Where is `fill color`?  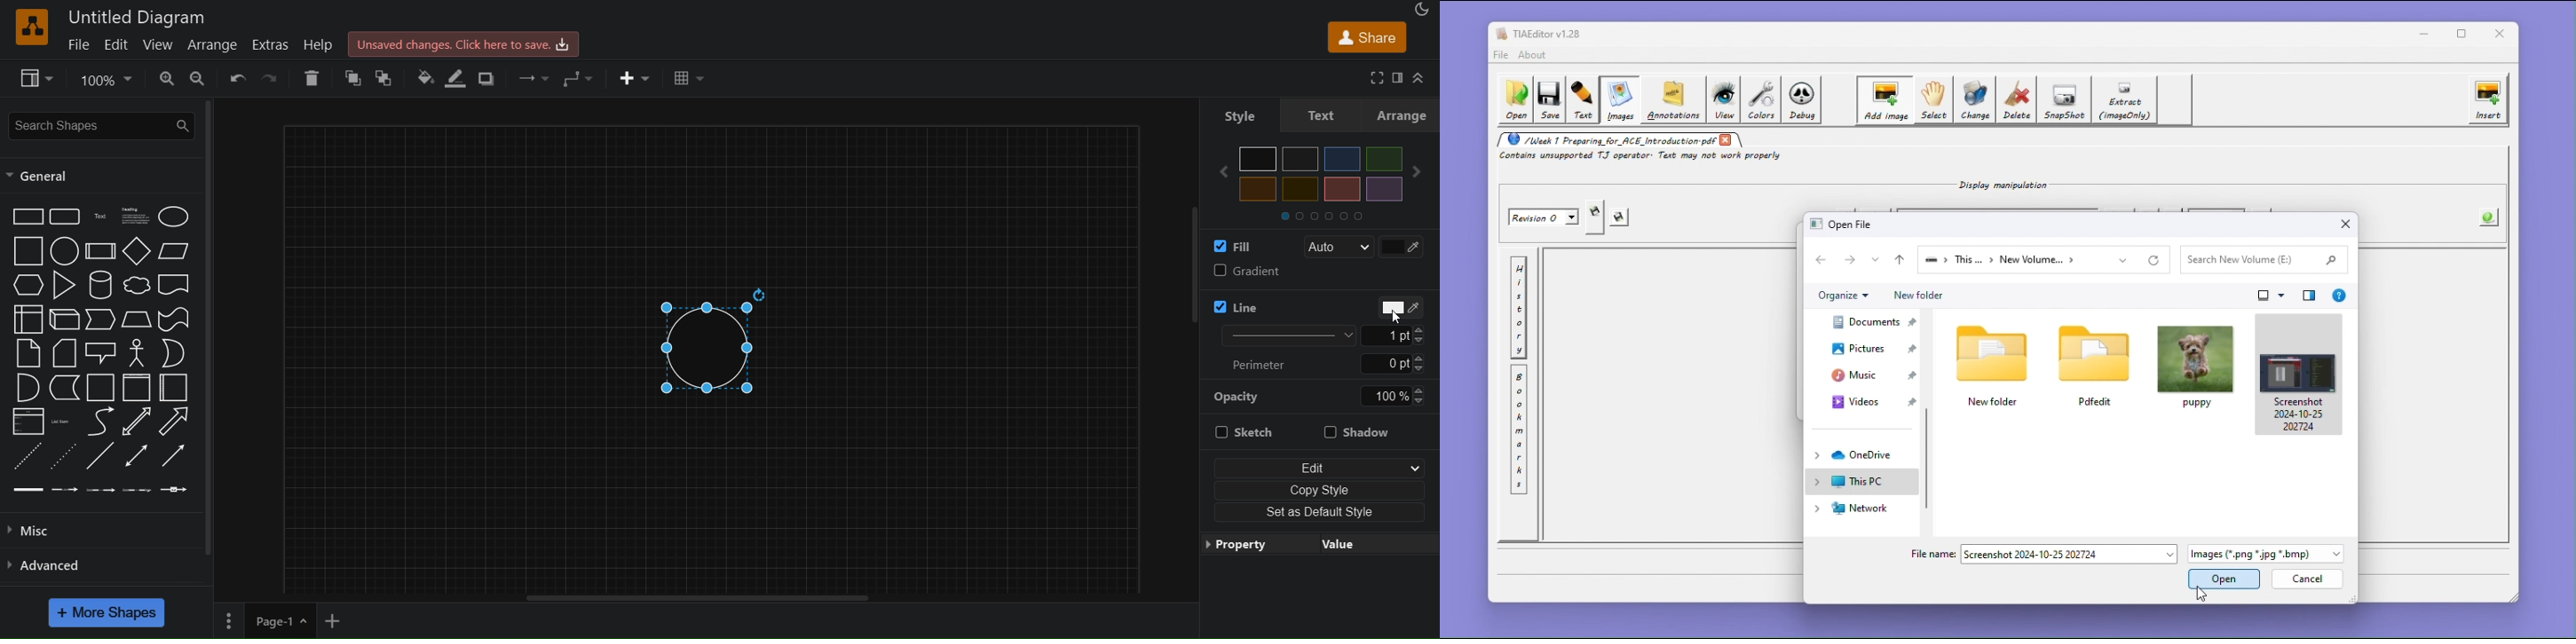 fill color is located at coordinates (425, 76).